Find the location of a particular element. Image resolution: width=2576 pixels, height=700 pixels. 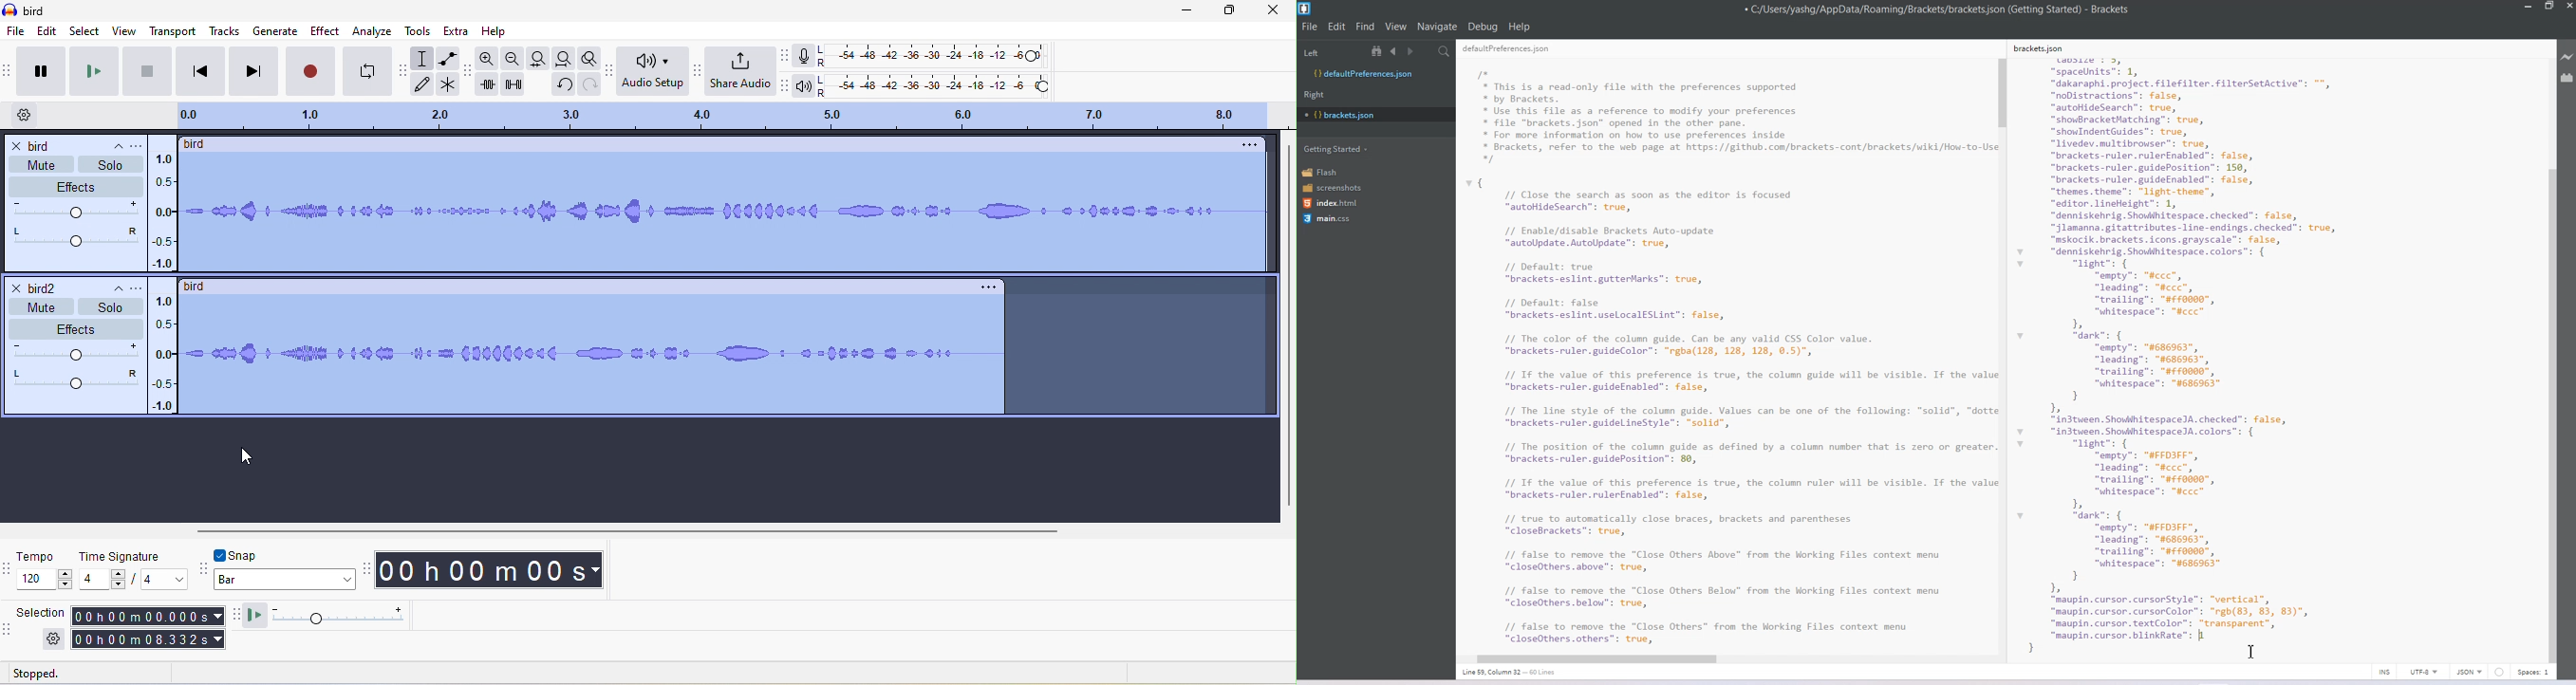

Debug is located at coordinates (1483, 26).